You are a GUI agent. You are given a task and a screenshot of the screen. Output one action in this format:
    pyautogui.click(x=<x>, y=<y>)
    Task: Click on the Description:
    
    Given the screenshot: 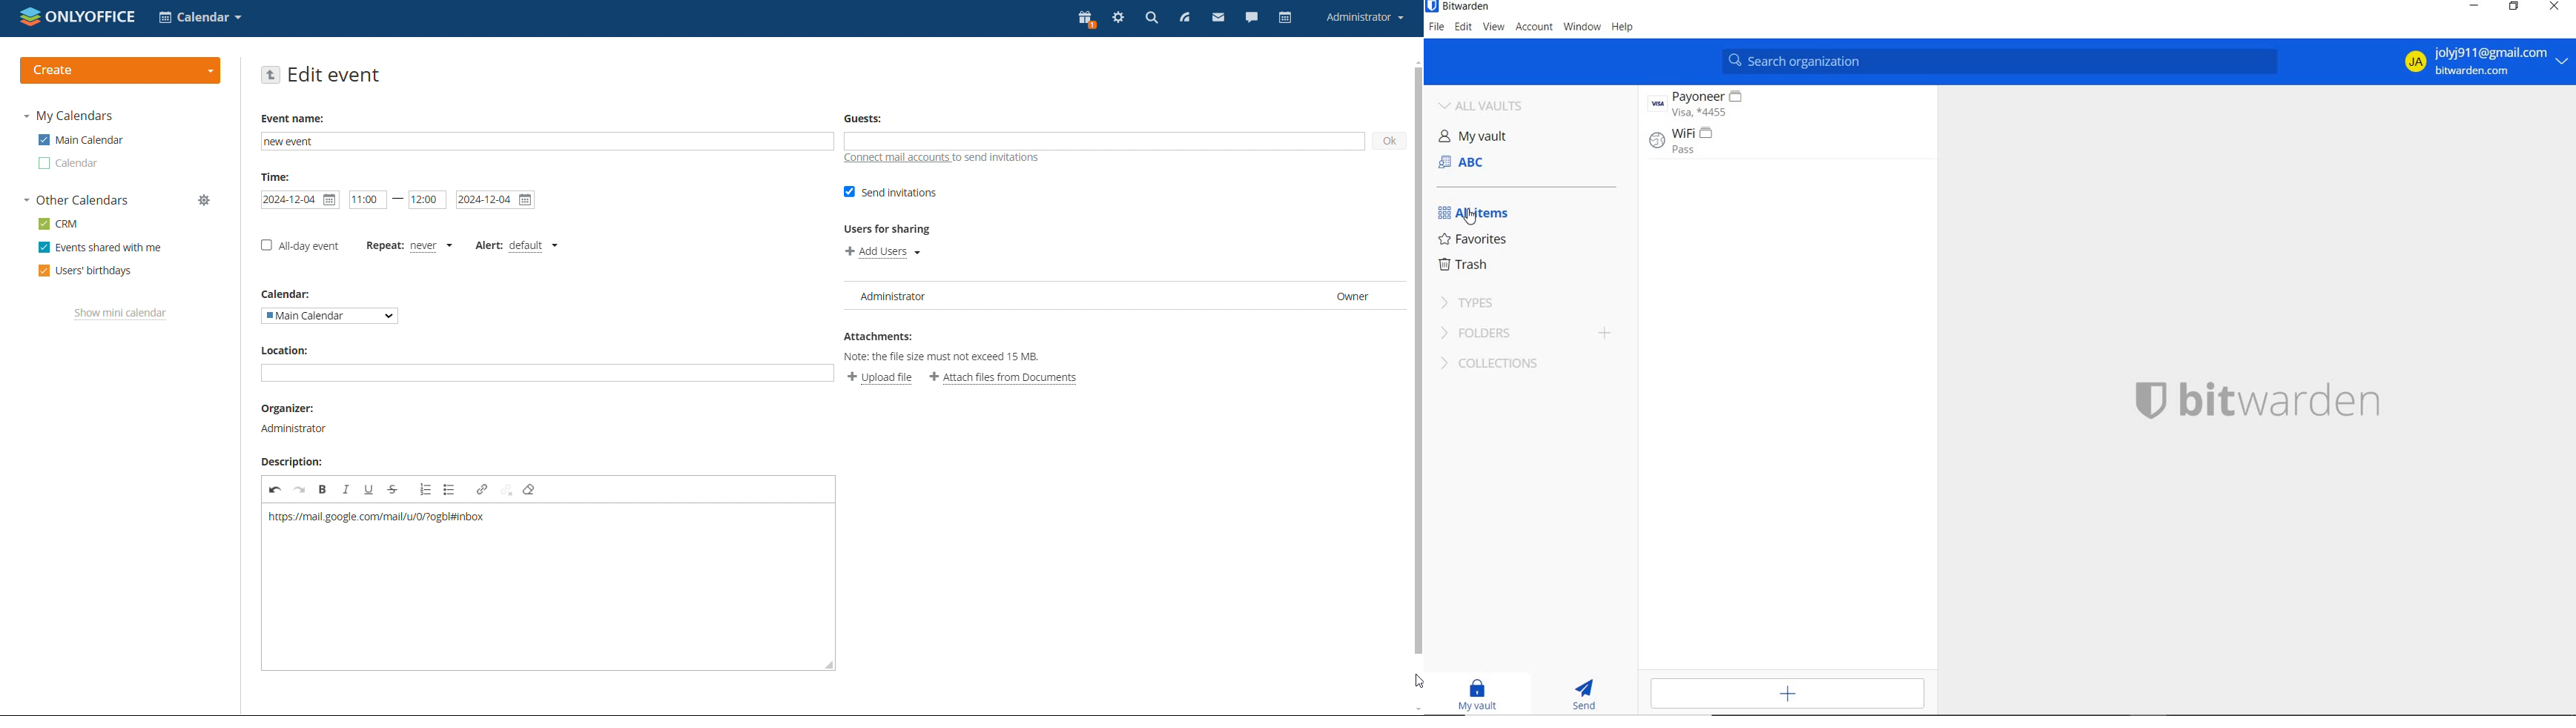 What is the action you would take?
    pyautogui.click(x=294, y=460)
    